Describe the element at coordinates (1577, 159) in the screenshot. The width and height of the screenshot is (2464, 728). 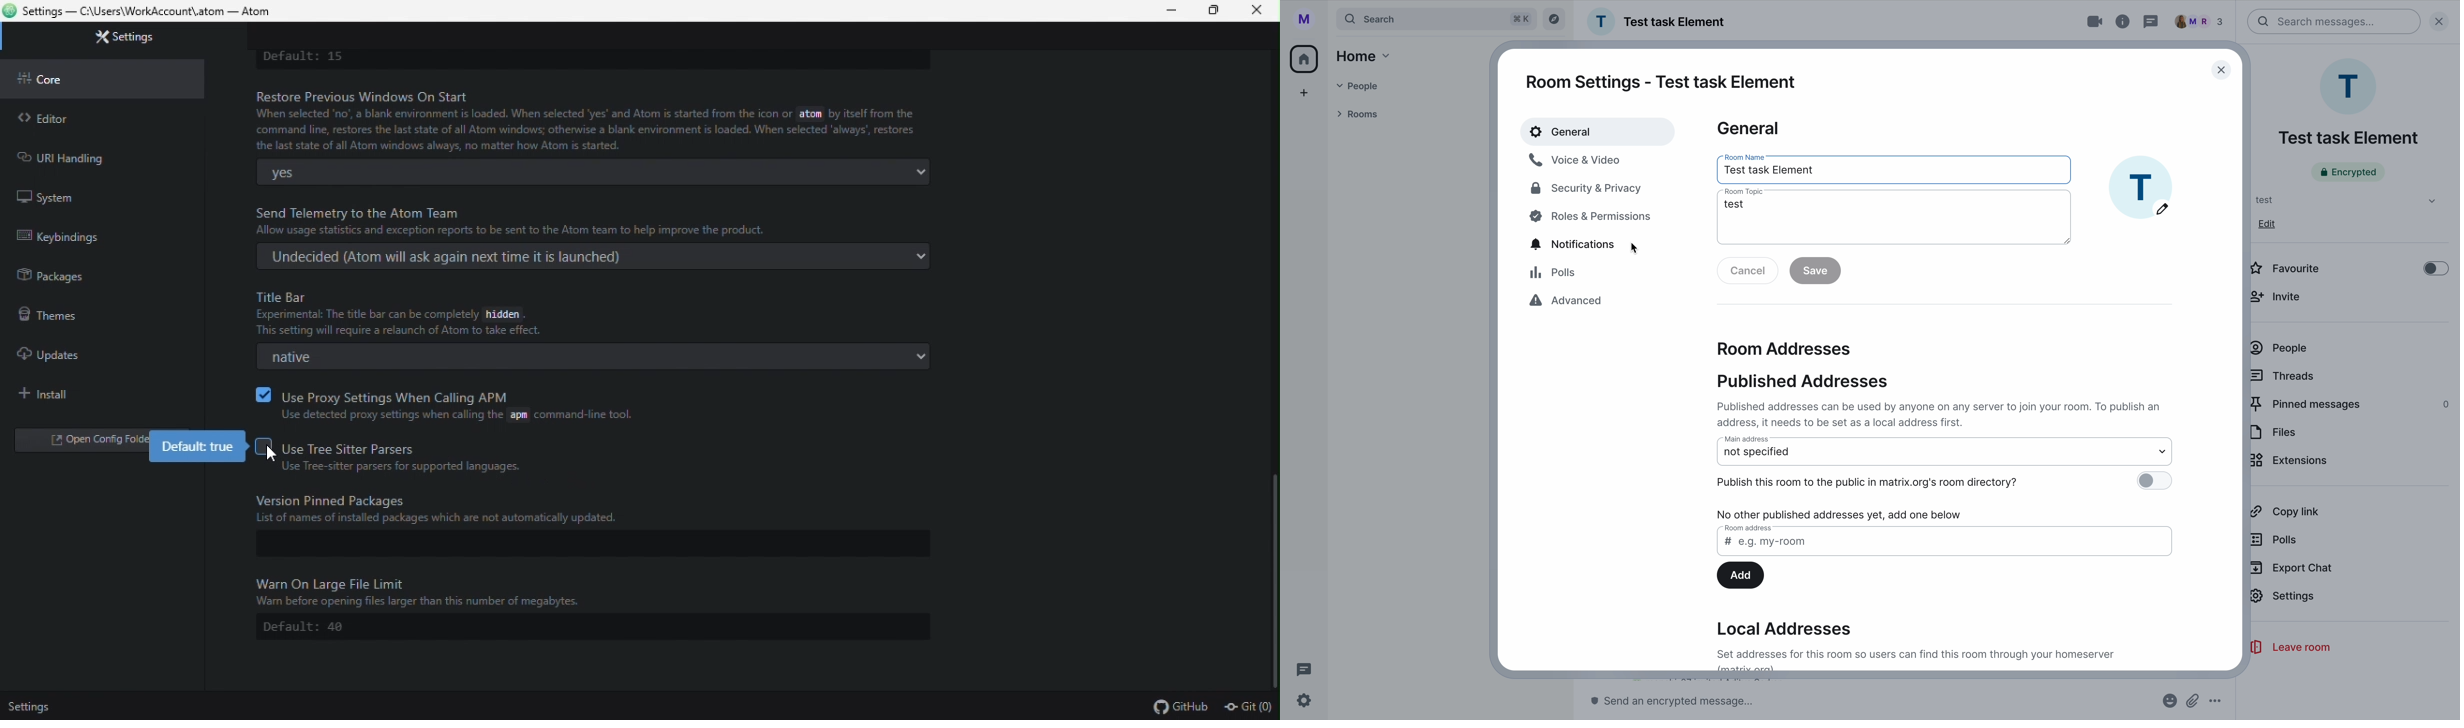
I see `voice & video` at that location.